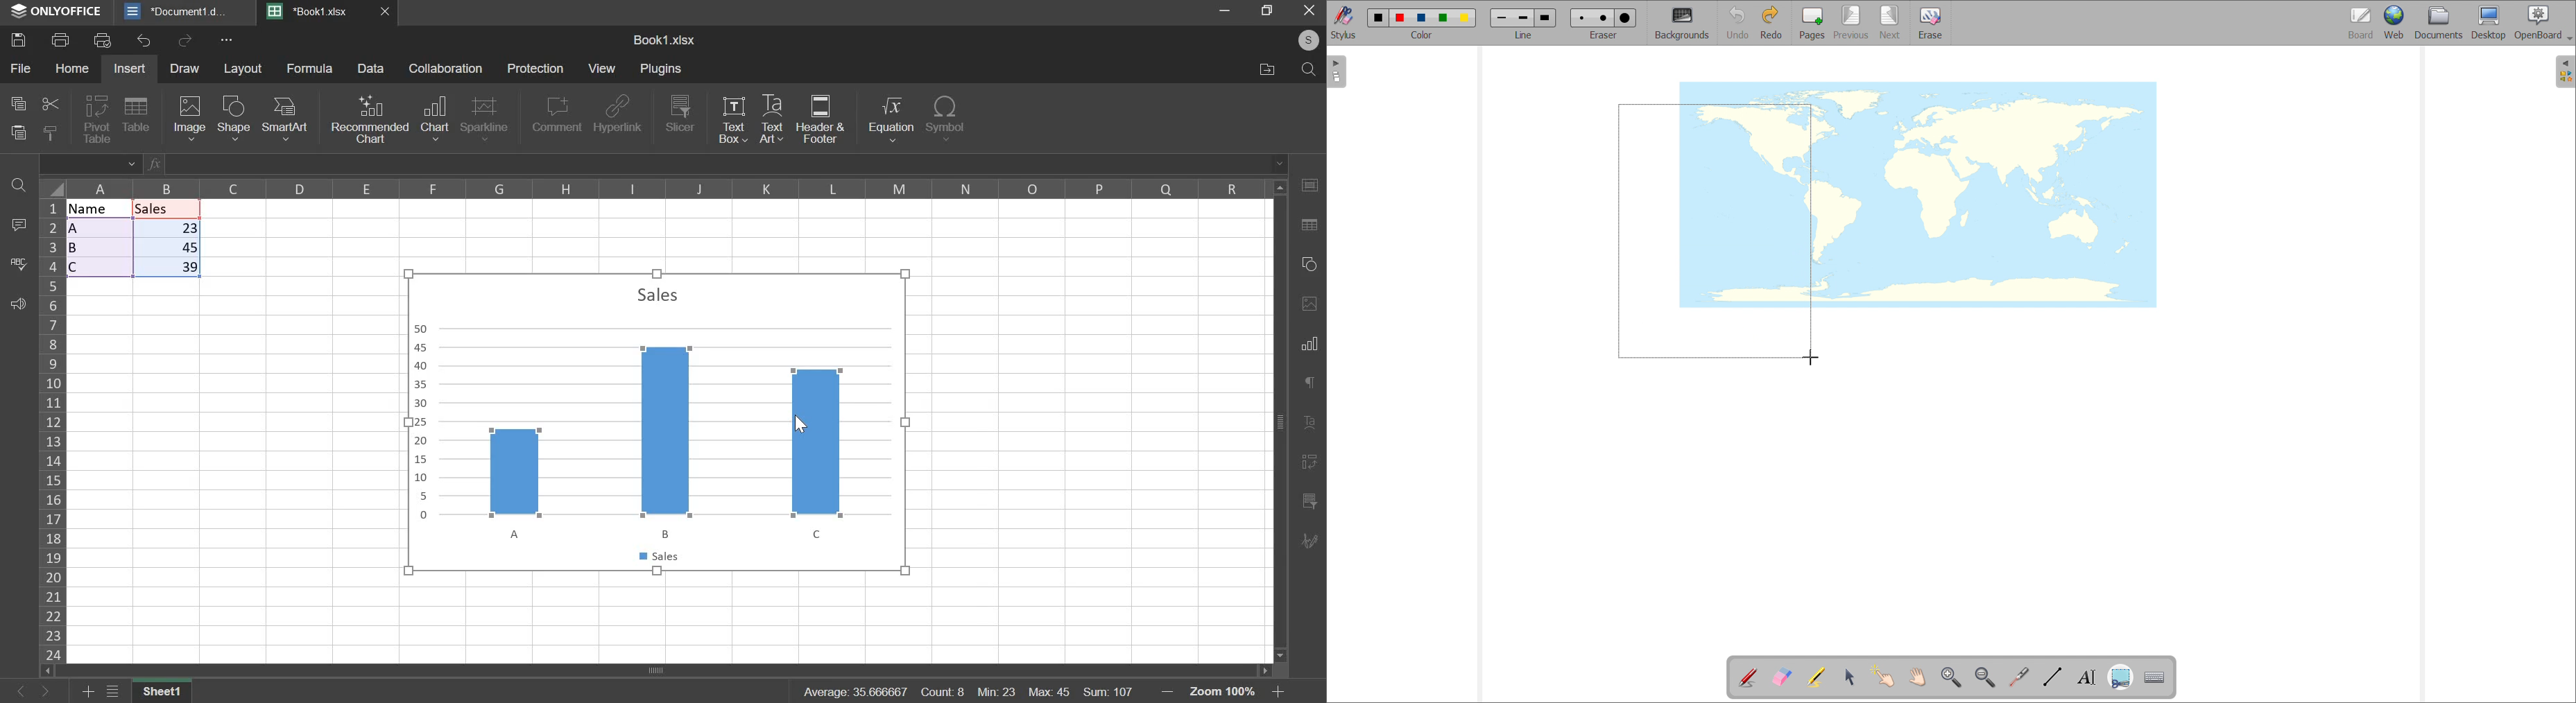  I want to click on find, so click(16, 185).